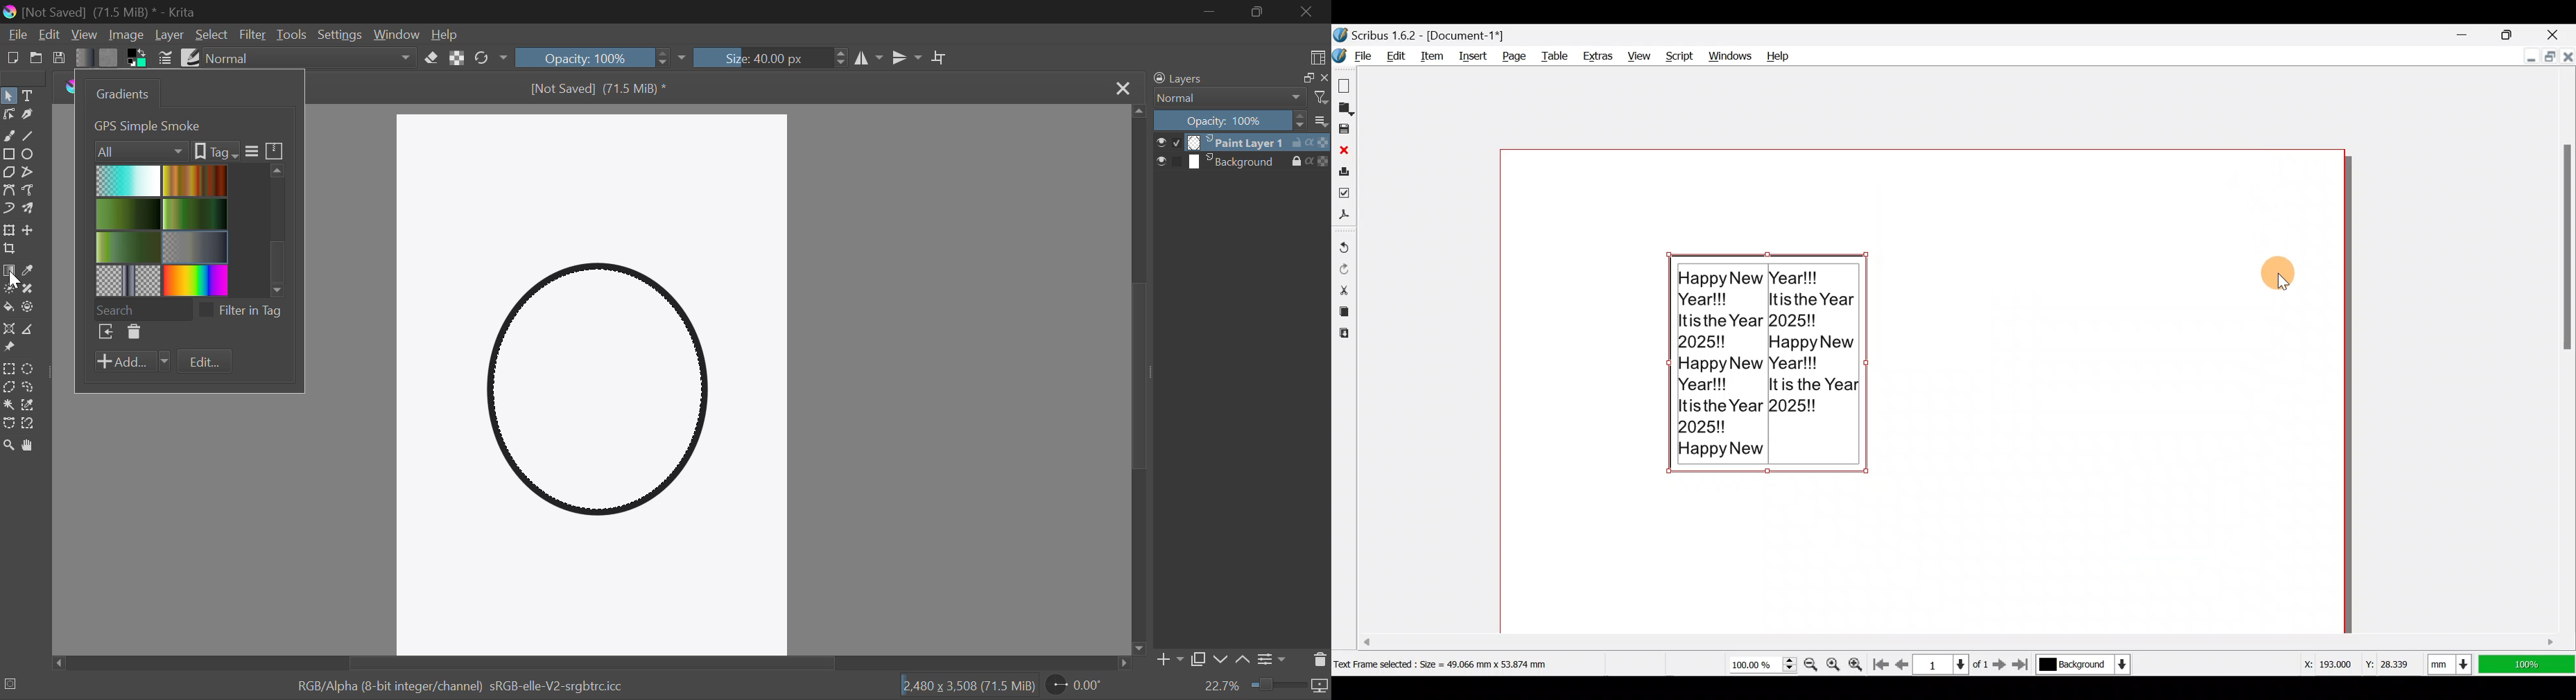  Describe the element at coordinates (1200, 659) in the screenshot. I see `Copy Layer` at that location.